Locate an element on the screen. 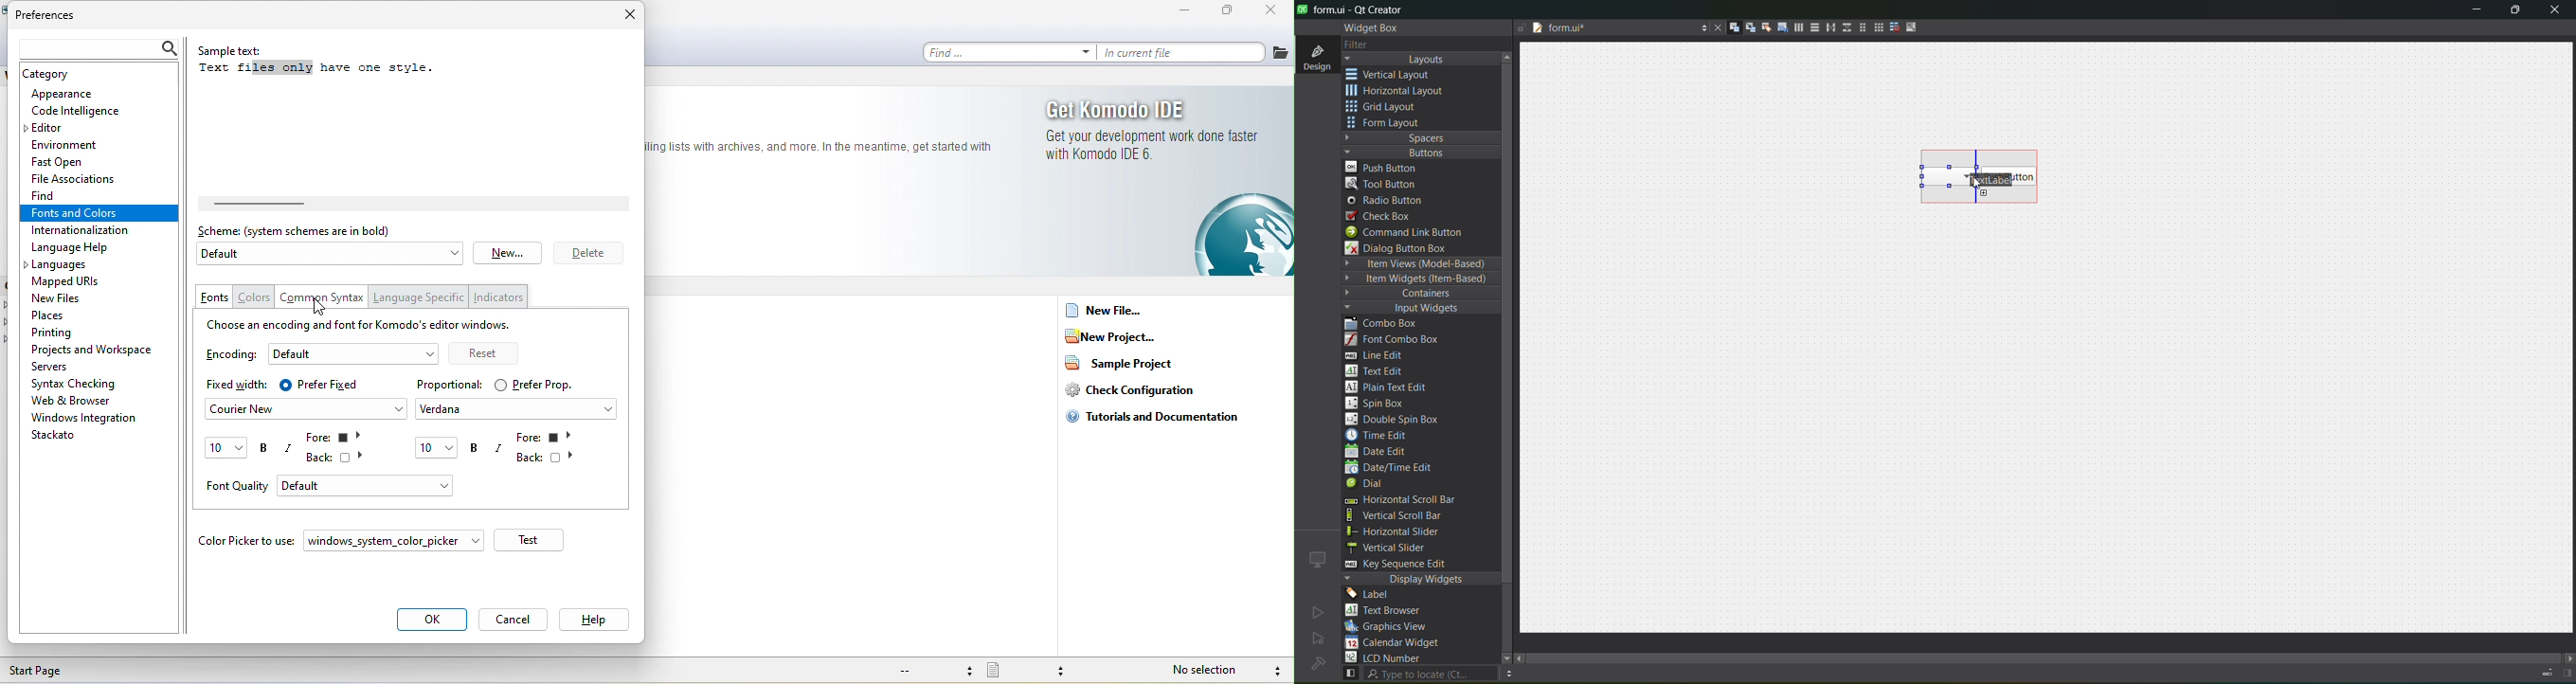 The width and height of the screenshot is (2576, 700). date/time edit is located at coordinates (1401, 468).